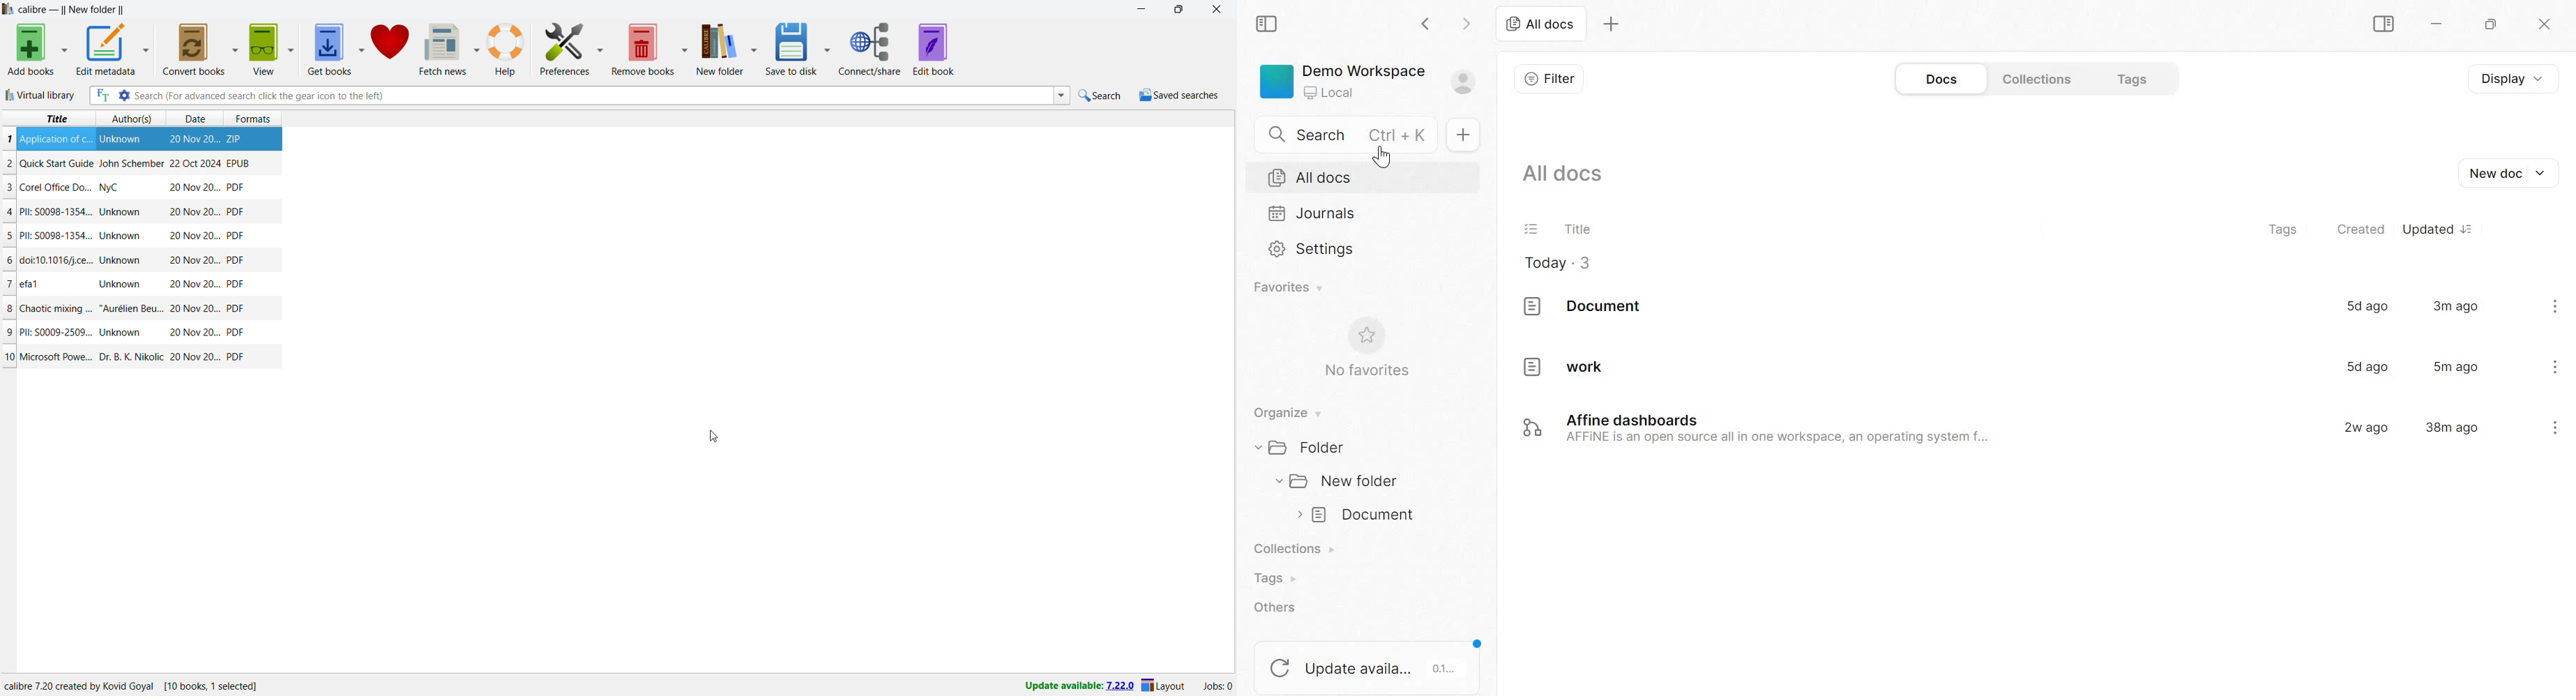 This screenshot has width=2576, height=700. I want to click on new doc, so click(1462, 134).